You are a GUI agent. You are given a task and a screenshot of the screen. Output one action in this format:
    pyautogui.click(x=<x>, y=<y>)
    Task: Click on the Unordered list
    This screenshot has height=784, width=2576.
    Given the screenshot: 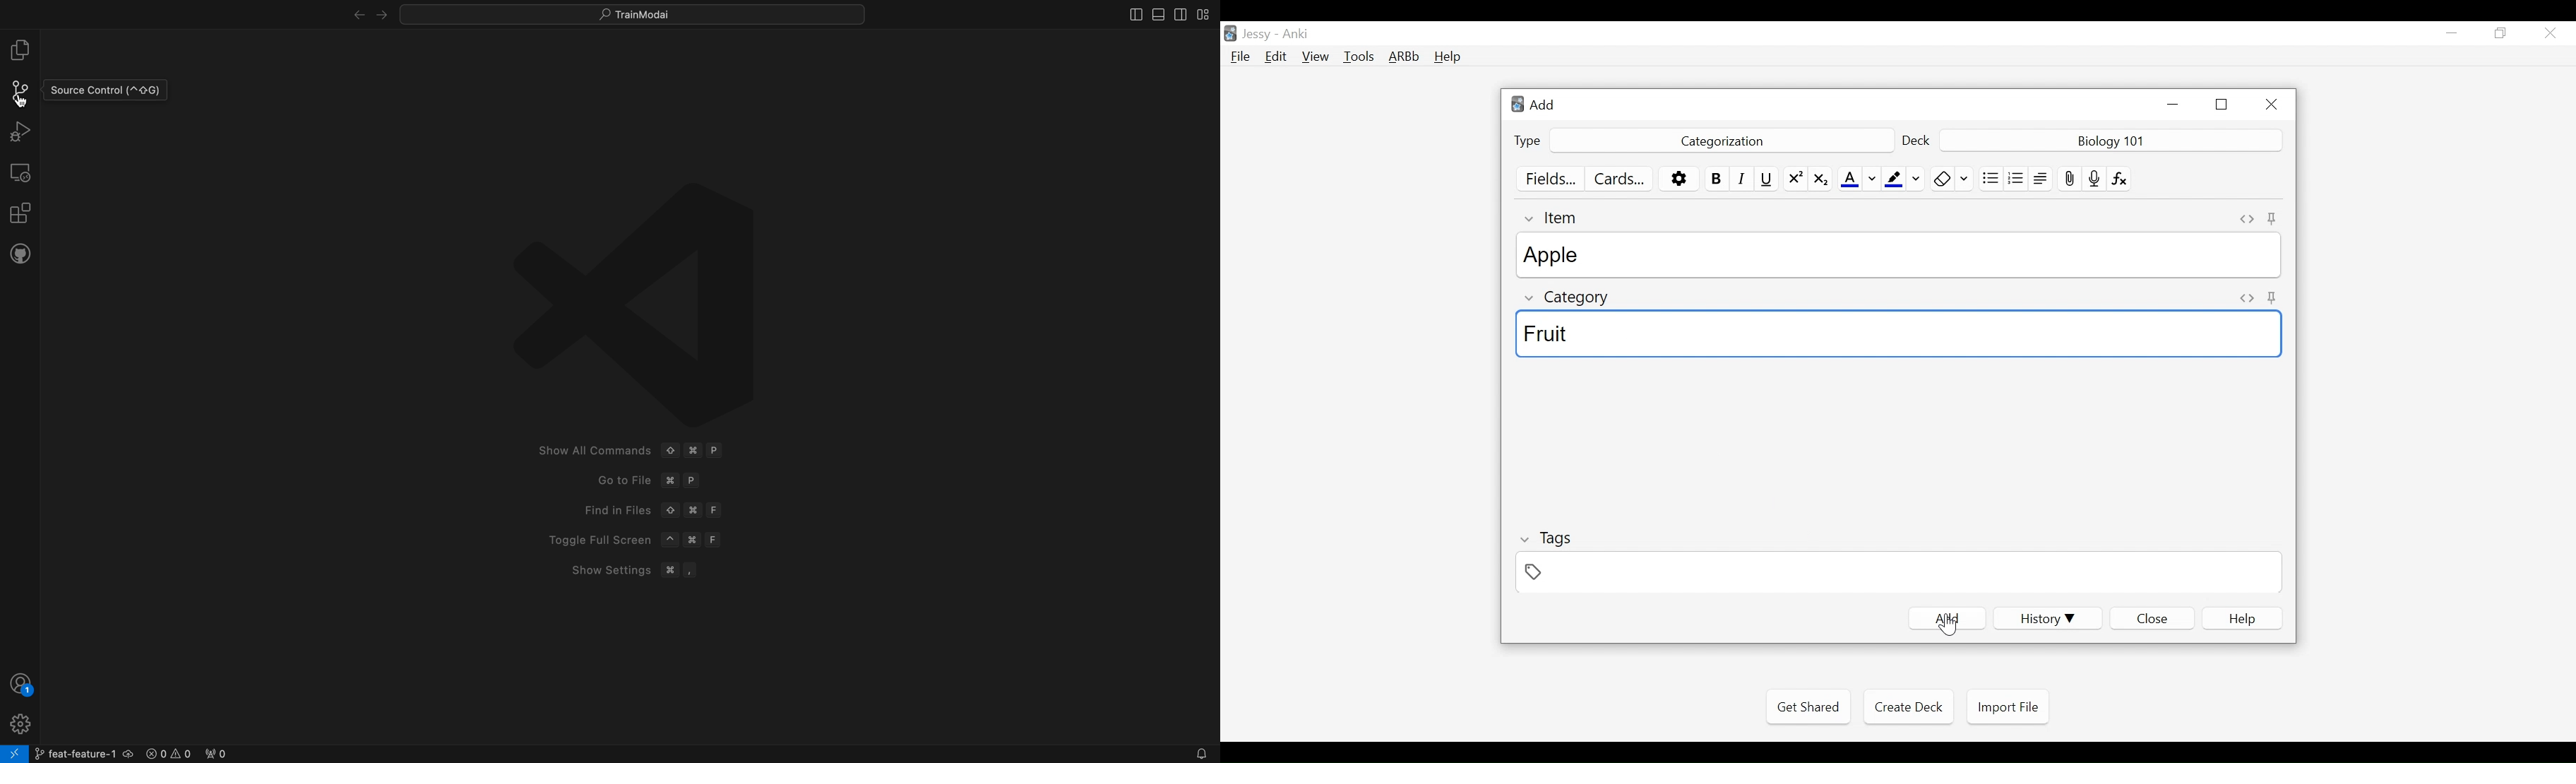 What is the action you would take?
    pyautogui.click(x=1991, y=178)
    